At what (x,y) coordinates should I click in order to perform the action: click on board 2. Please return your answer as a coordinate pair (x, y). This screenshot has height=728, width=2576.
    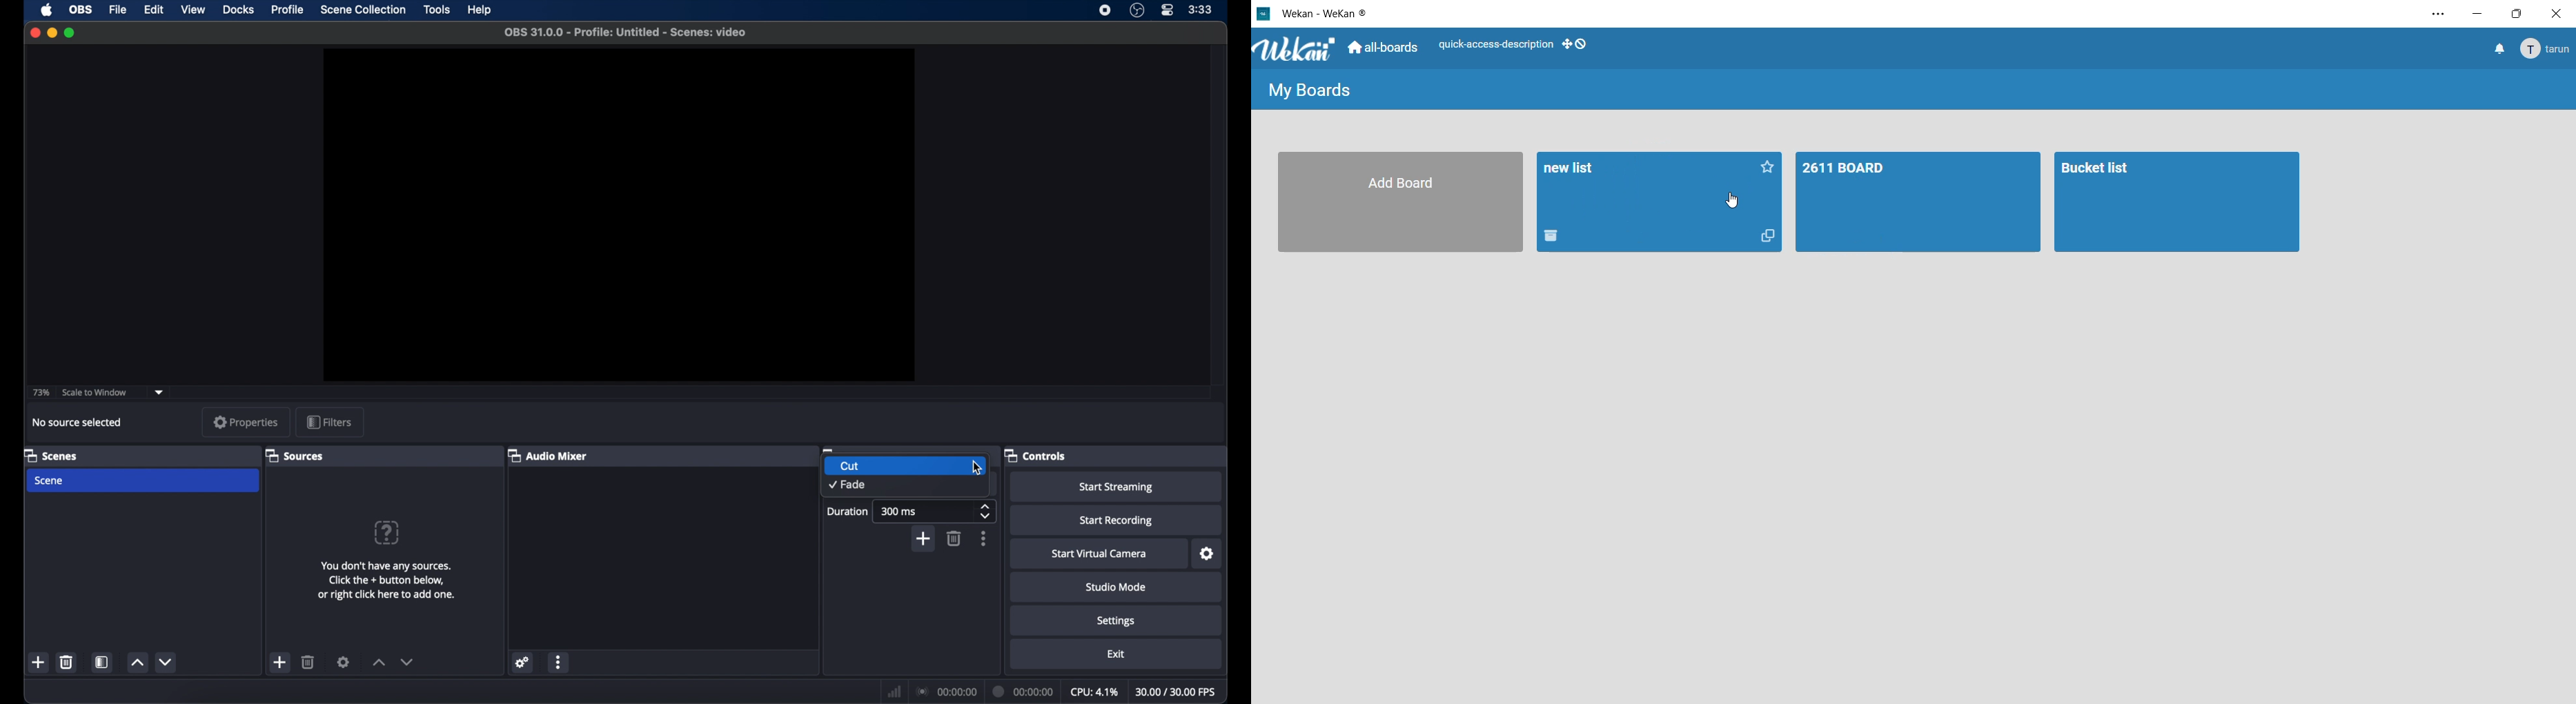
    Looking at the image, I should click on (2177, 204).